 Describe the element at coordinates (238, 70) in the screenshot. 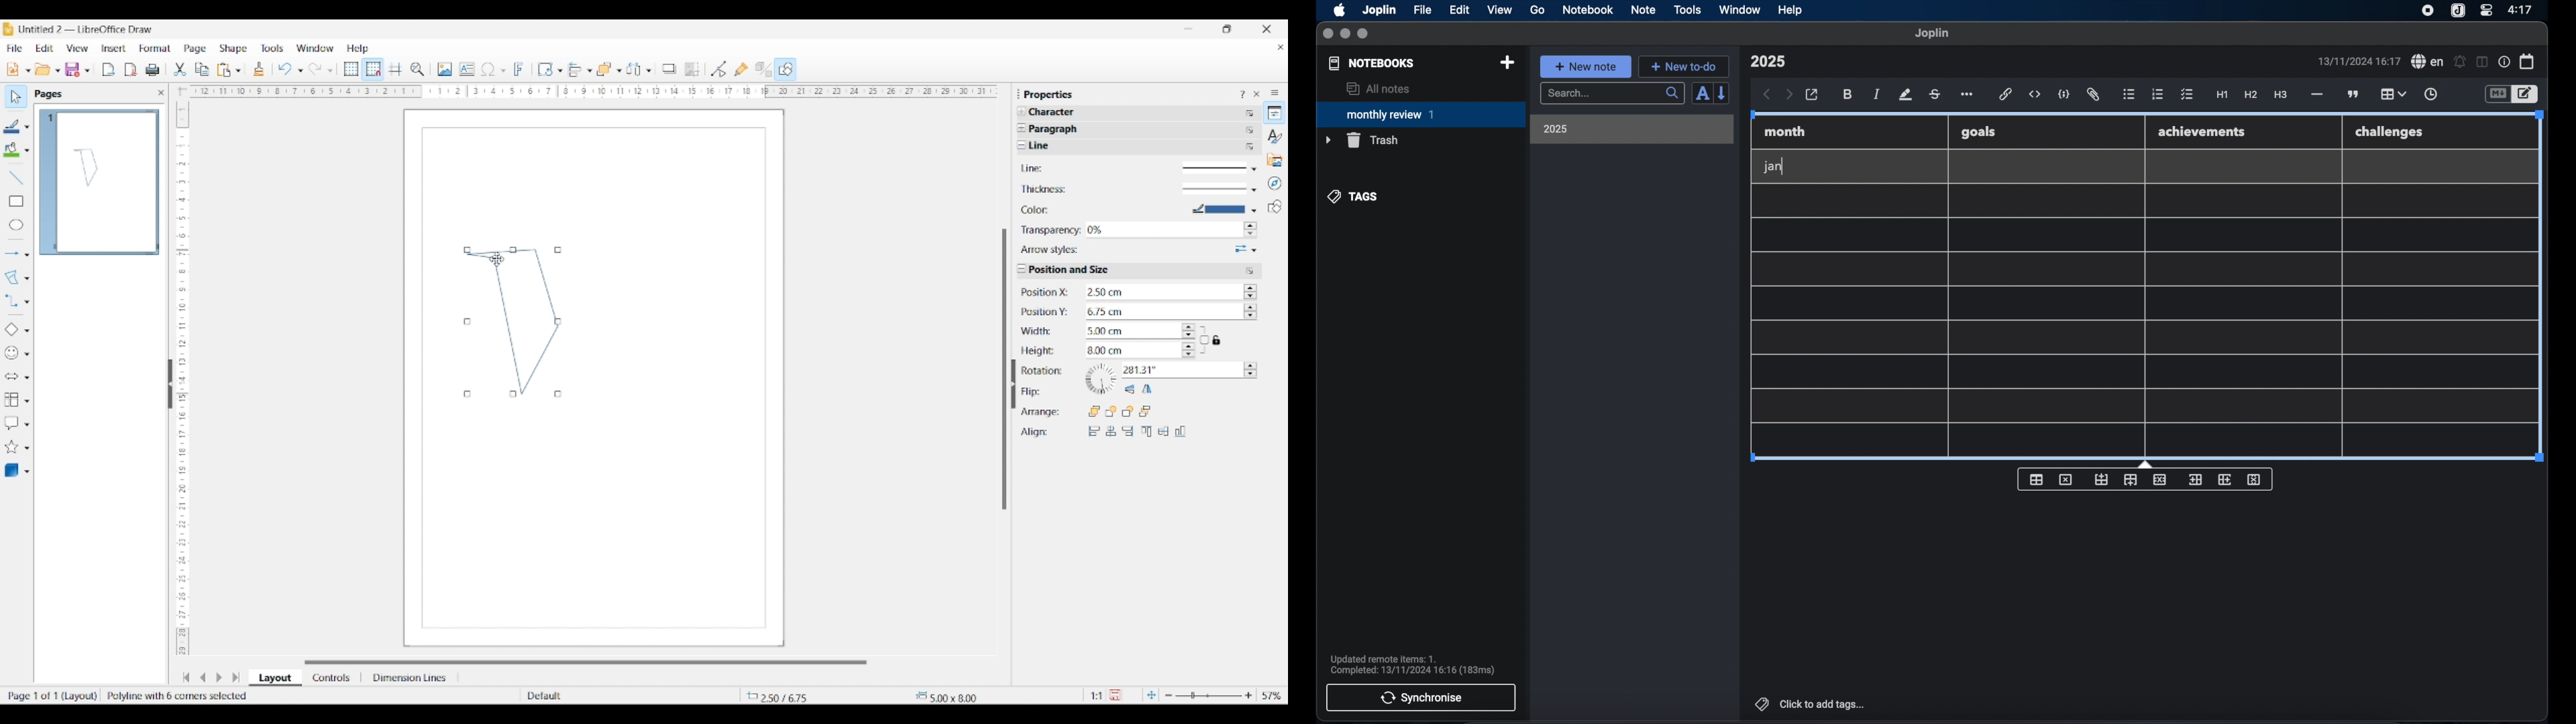

I see `Paste options` at that location.